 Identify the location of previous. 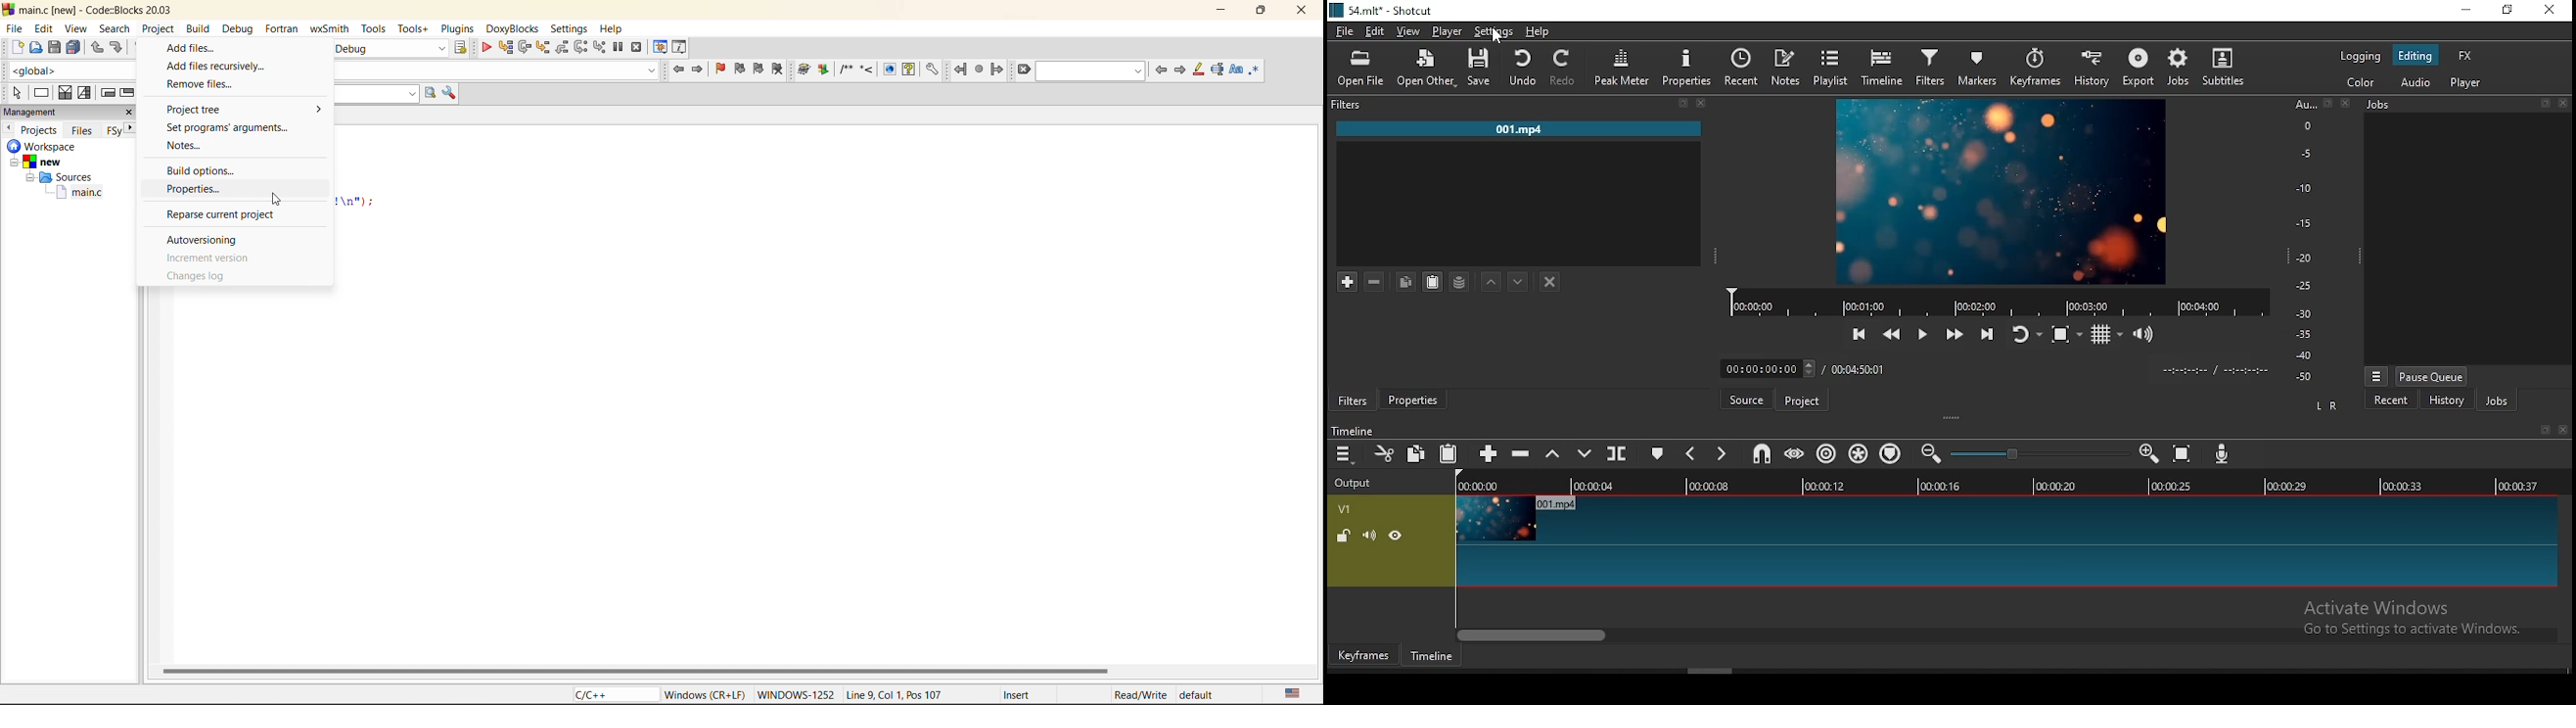
(9, 128).